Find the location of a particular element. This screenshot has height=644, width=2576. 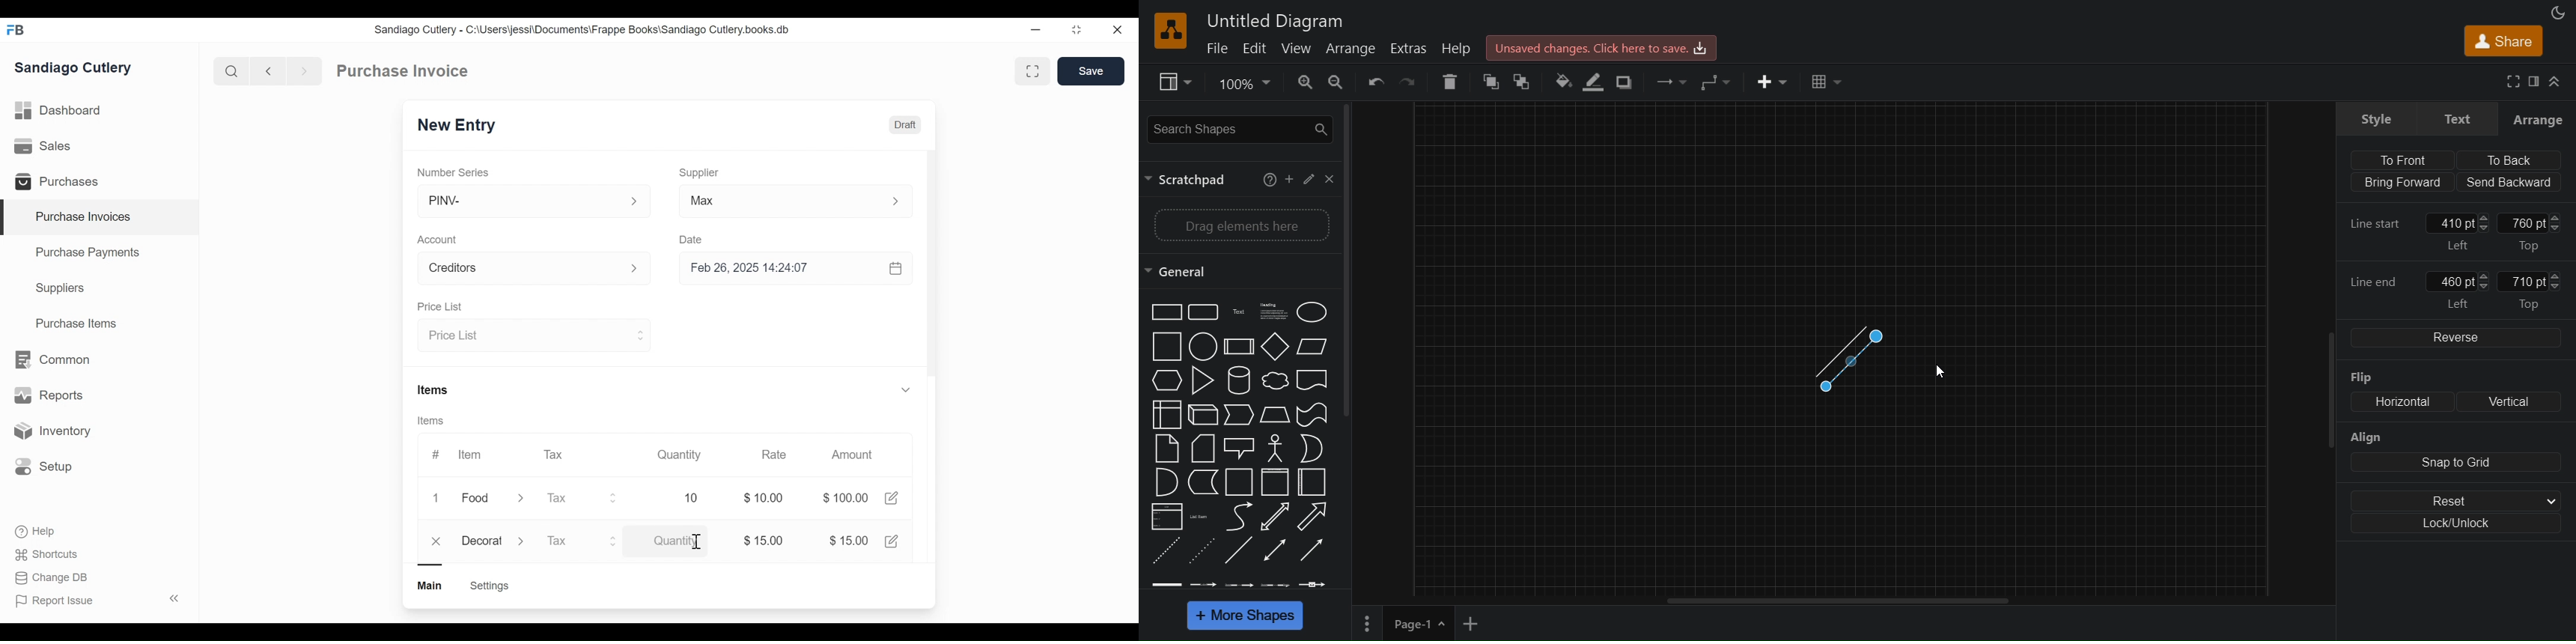

fullscreen is located at coordinates (2515, 82).